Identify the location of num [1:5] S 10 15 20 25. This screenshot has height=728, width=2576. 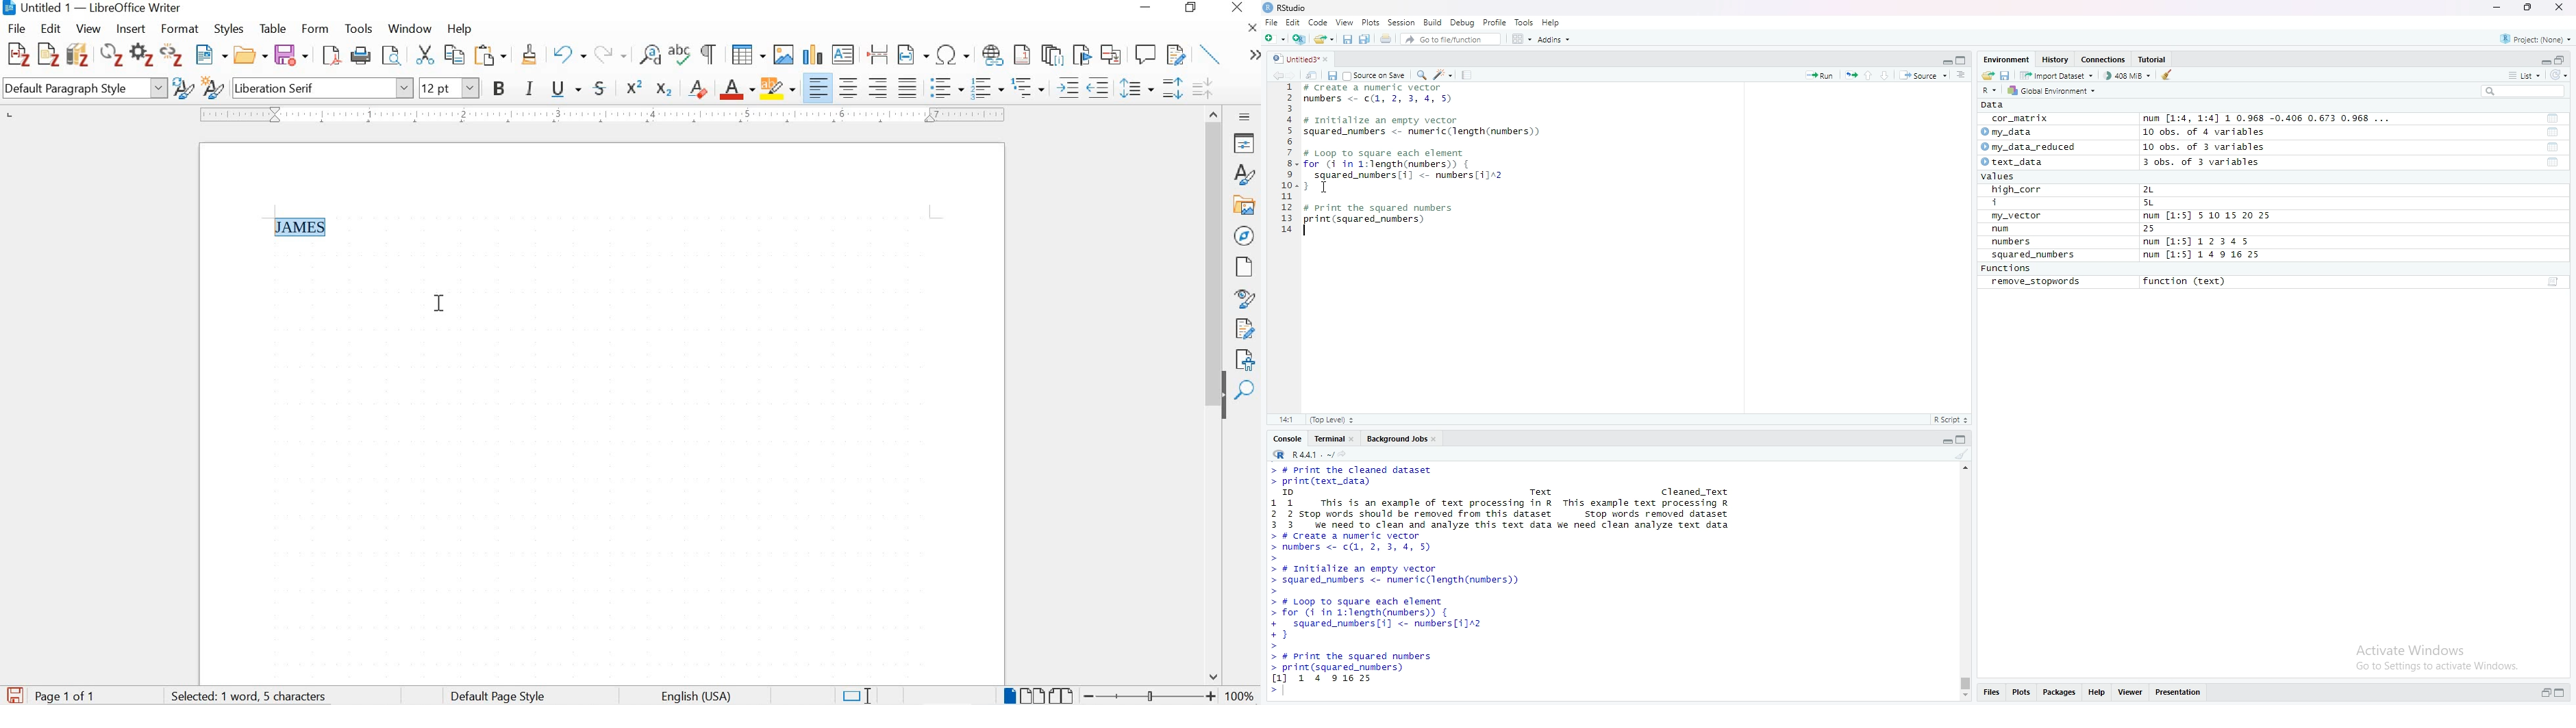
(2207, 216).